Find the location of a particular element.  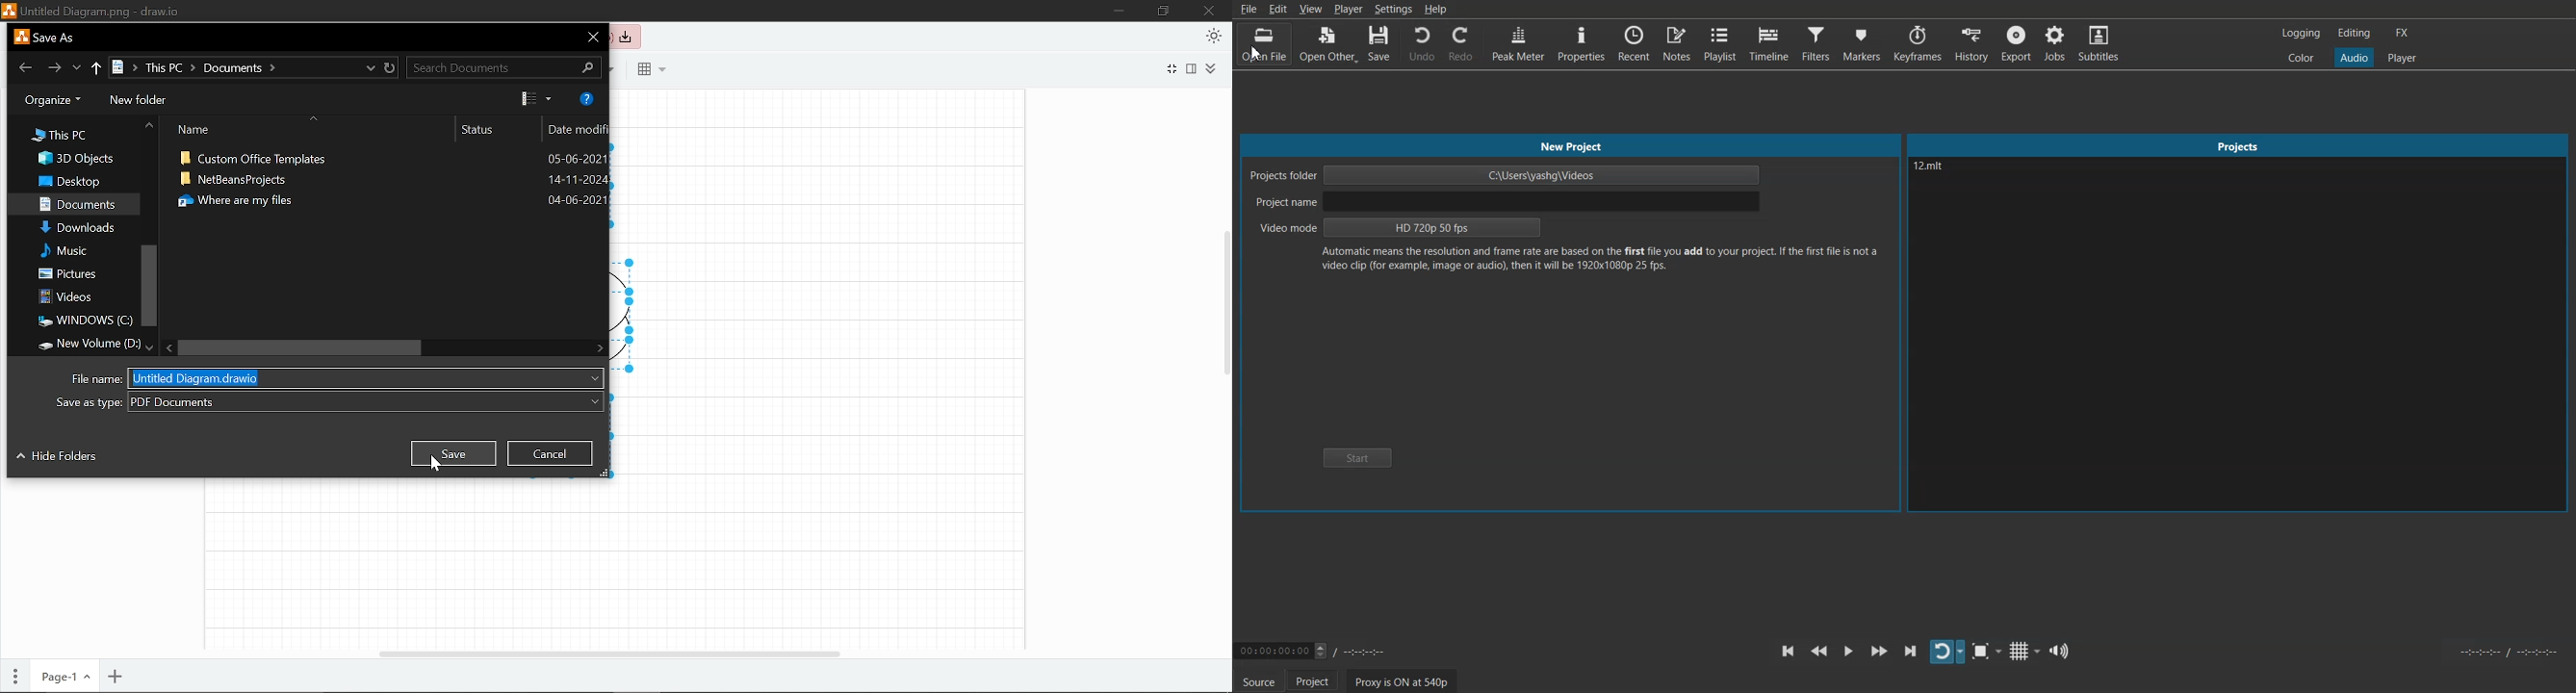

Peak Meter is located at coordinates (1516, 43).